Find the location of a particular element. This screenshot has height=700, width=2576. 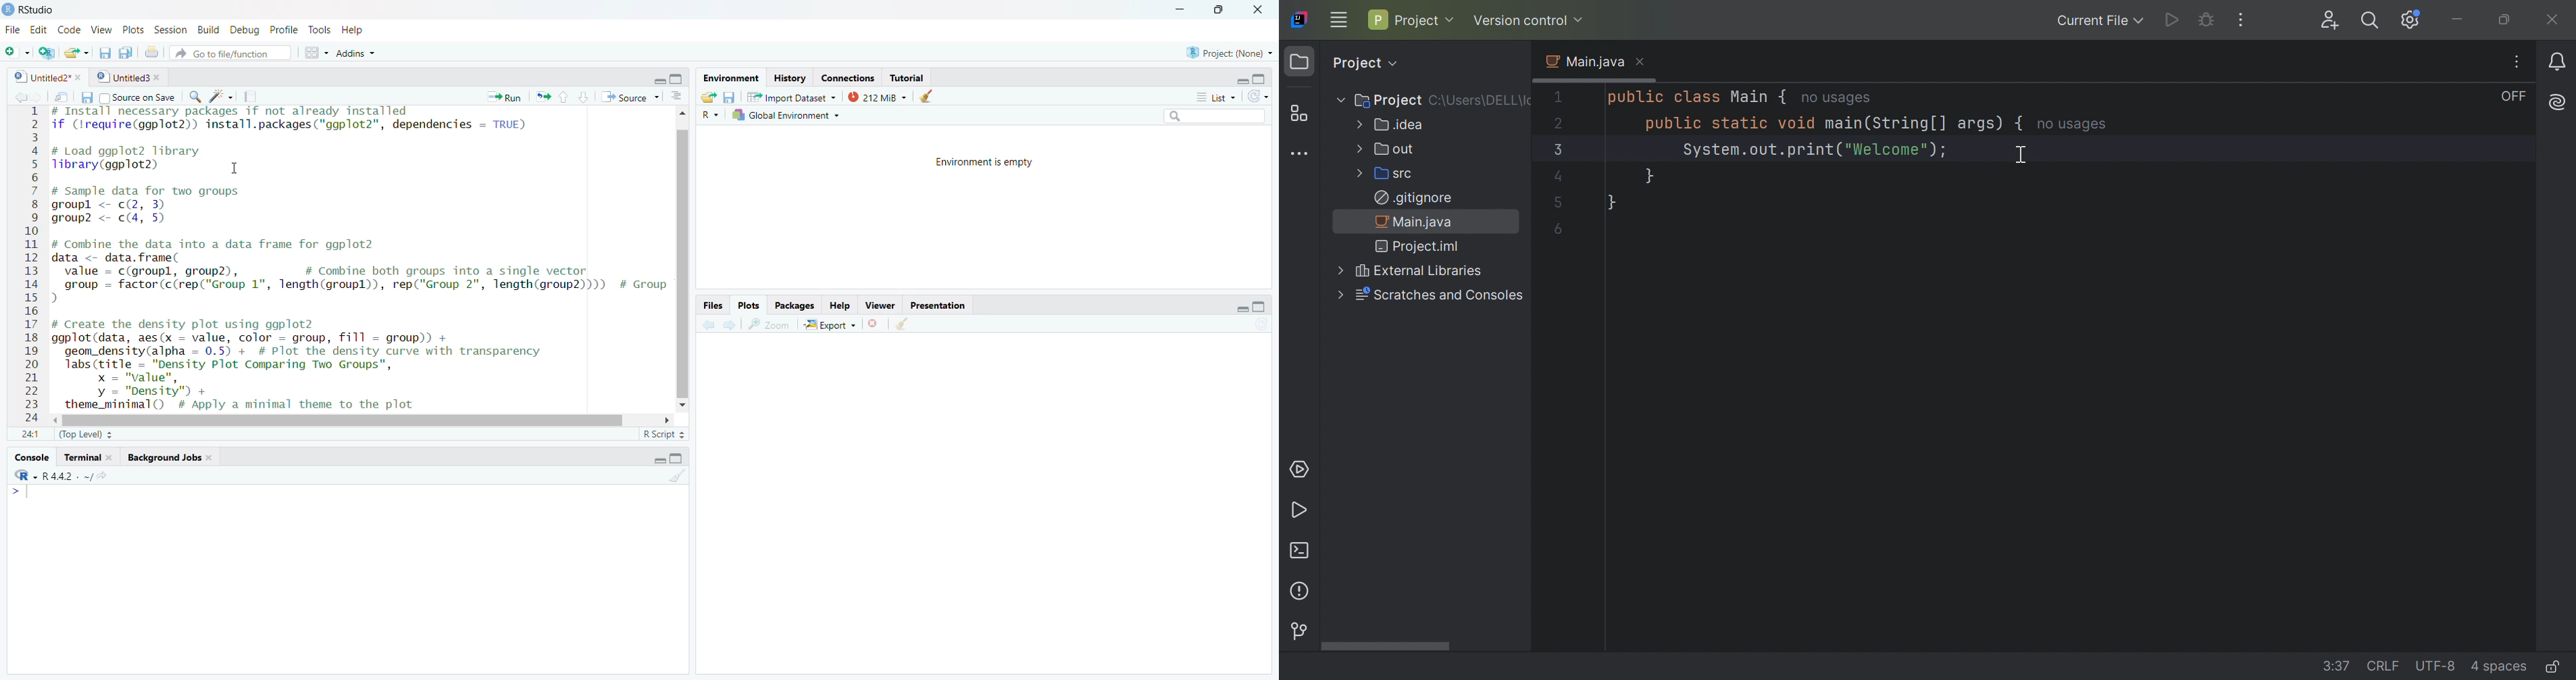

source is located at coordinates (630, 97).